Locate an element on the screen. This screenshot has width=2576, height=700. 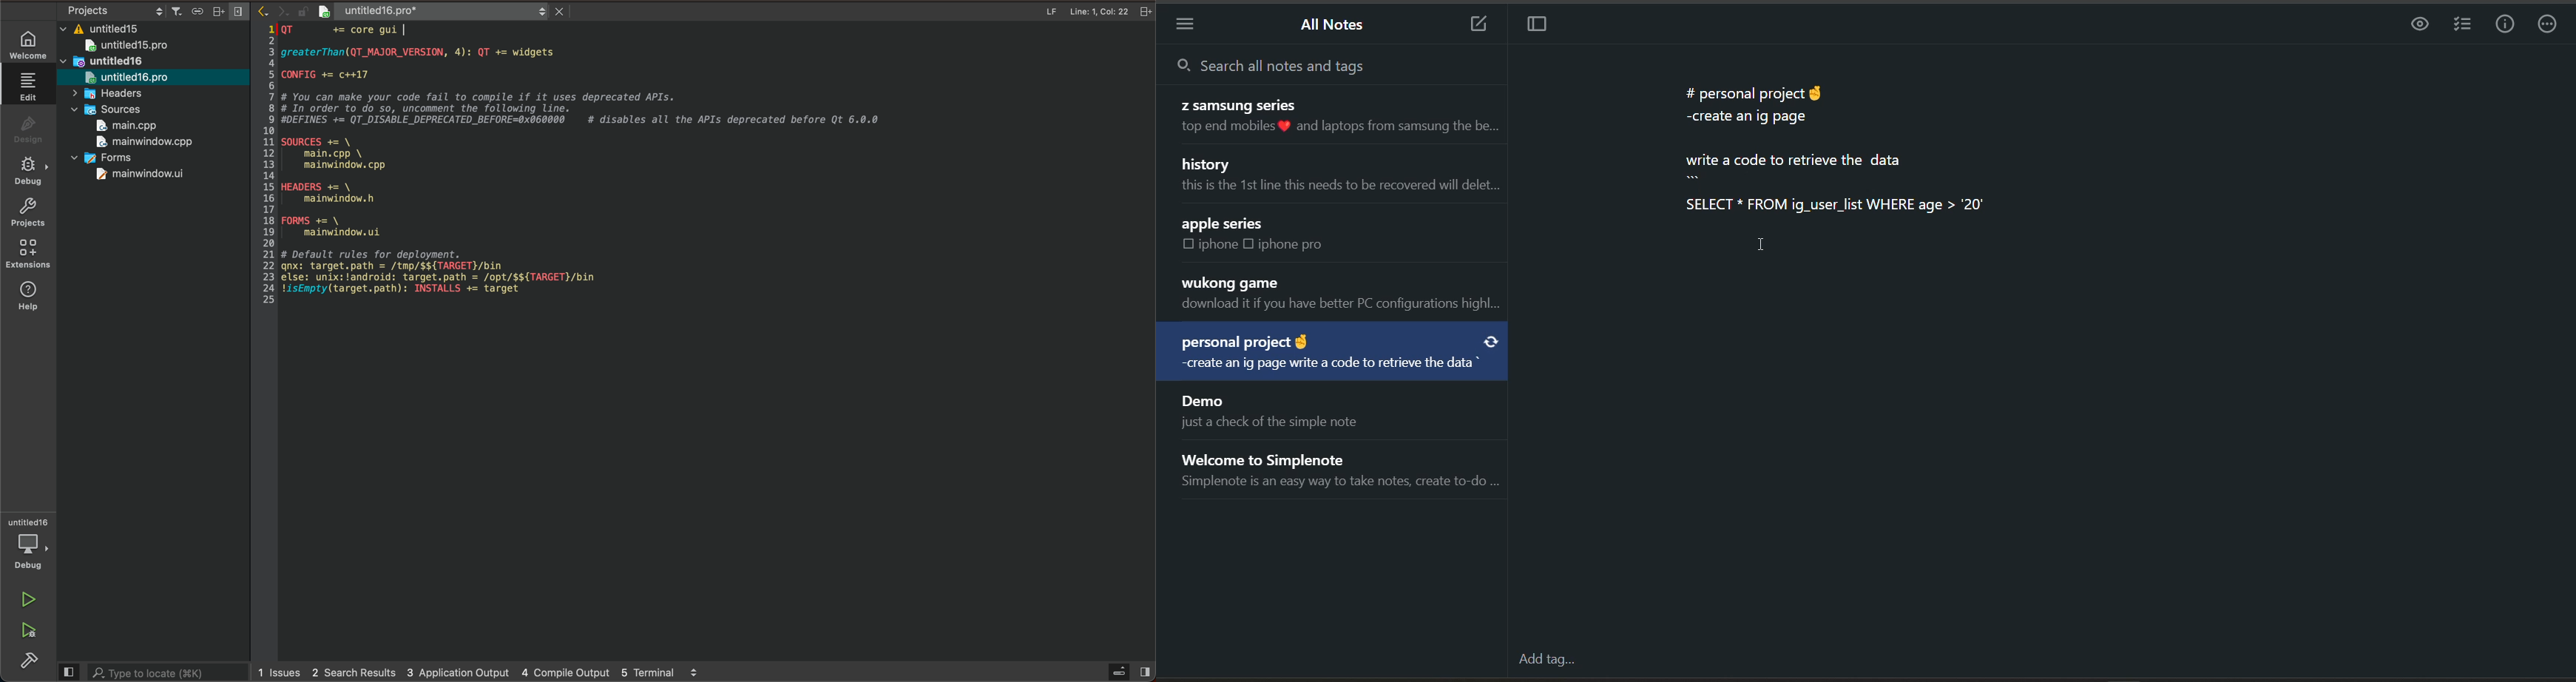
forms is located at coordinates (110, 156).